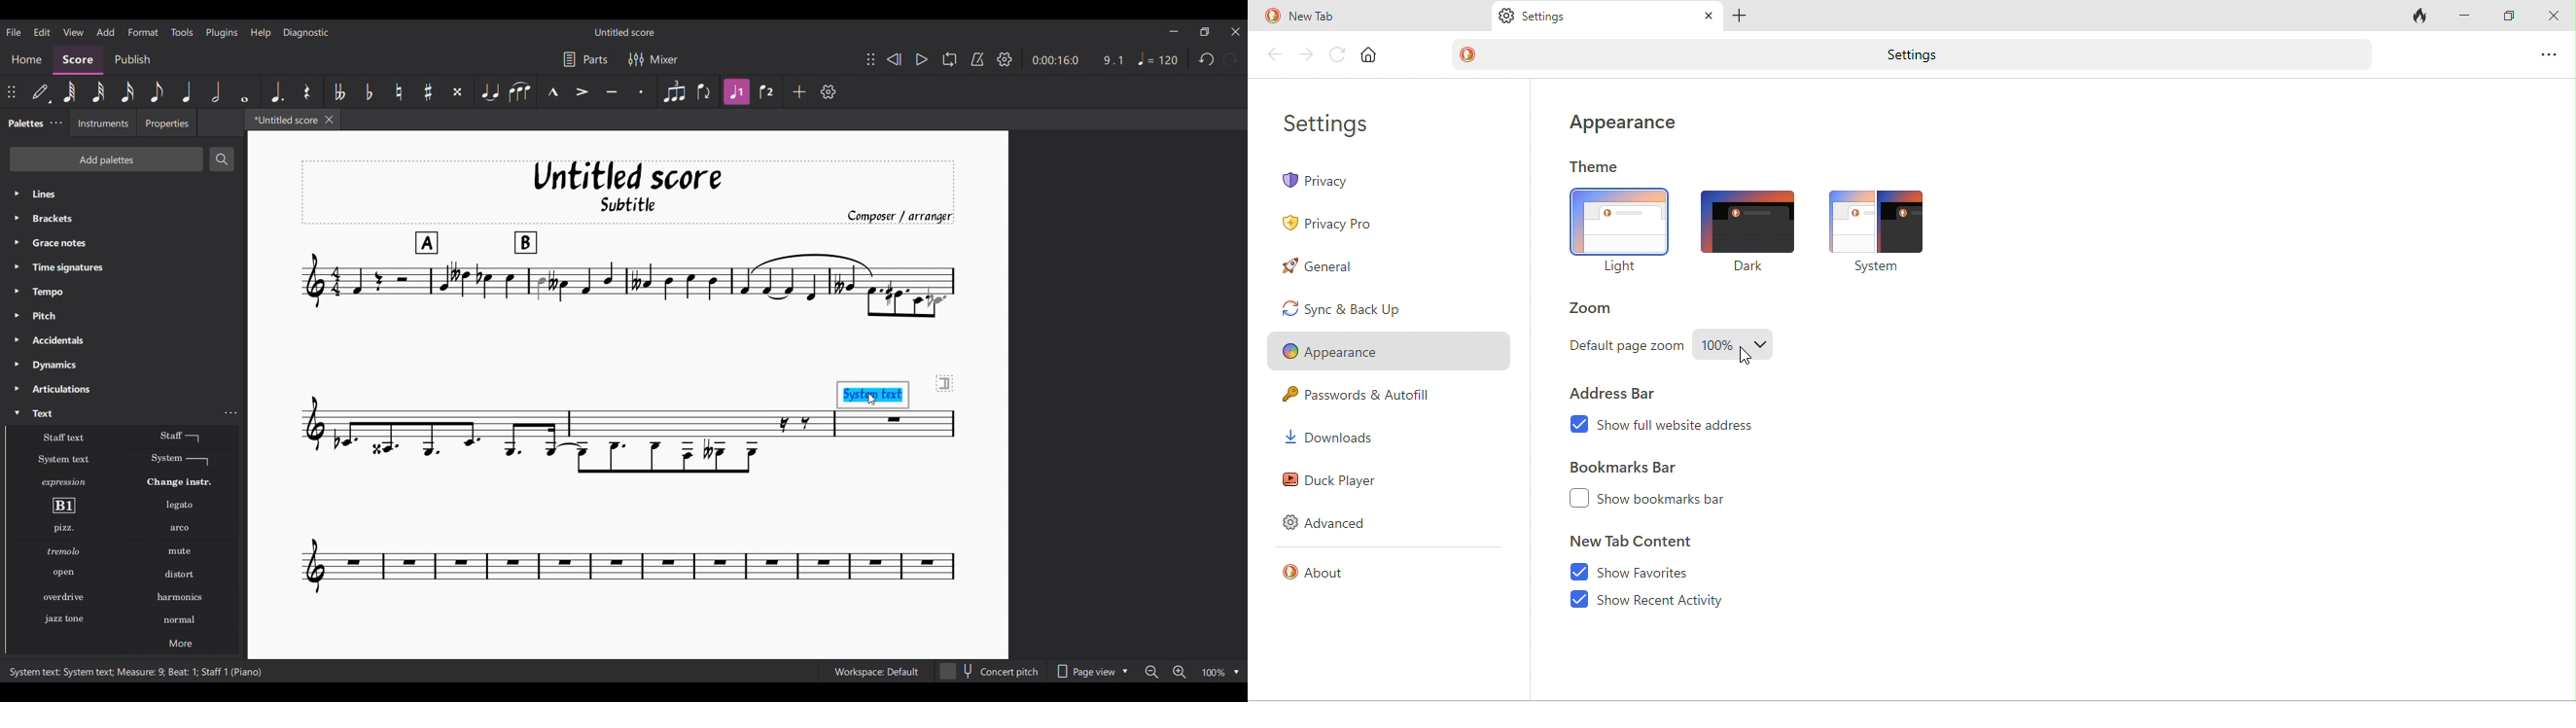  What do you see at coordinates (180, 551) in the screenshot?
I see `Mute` at bounding box center [180, 551].